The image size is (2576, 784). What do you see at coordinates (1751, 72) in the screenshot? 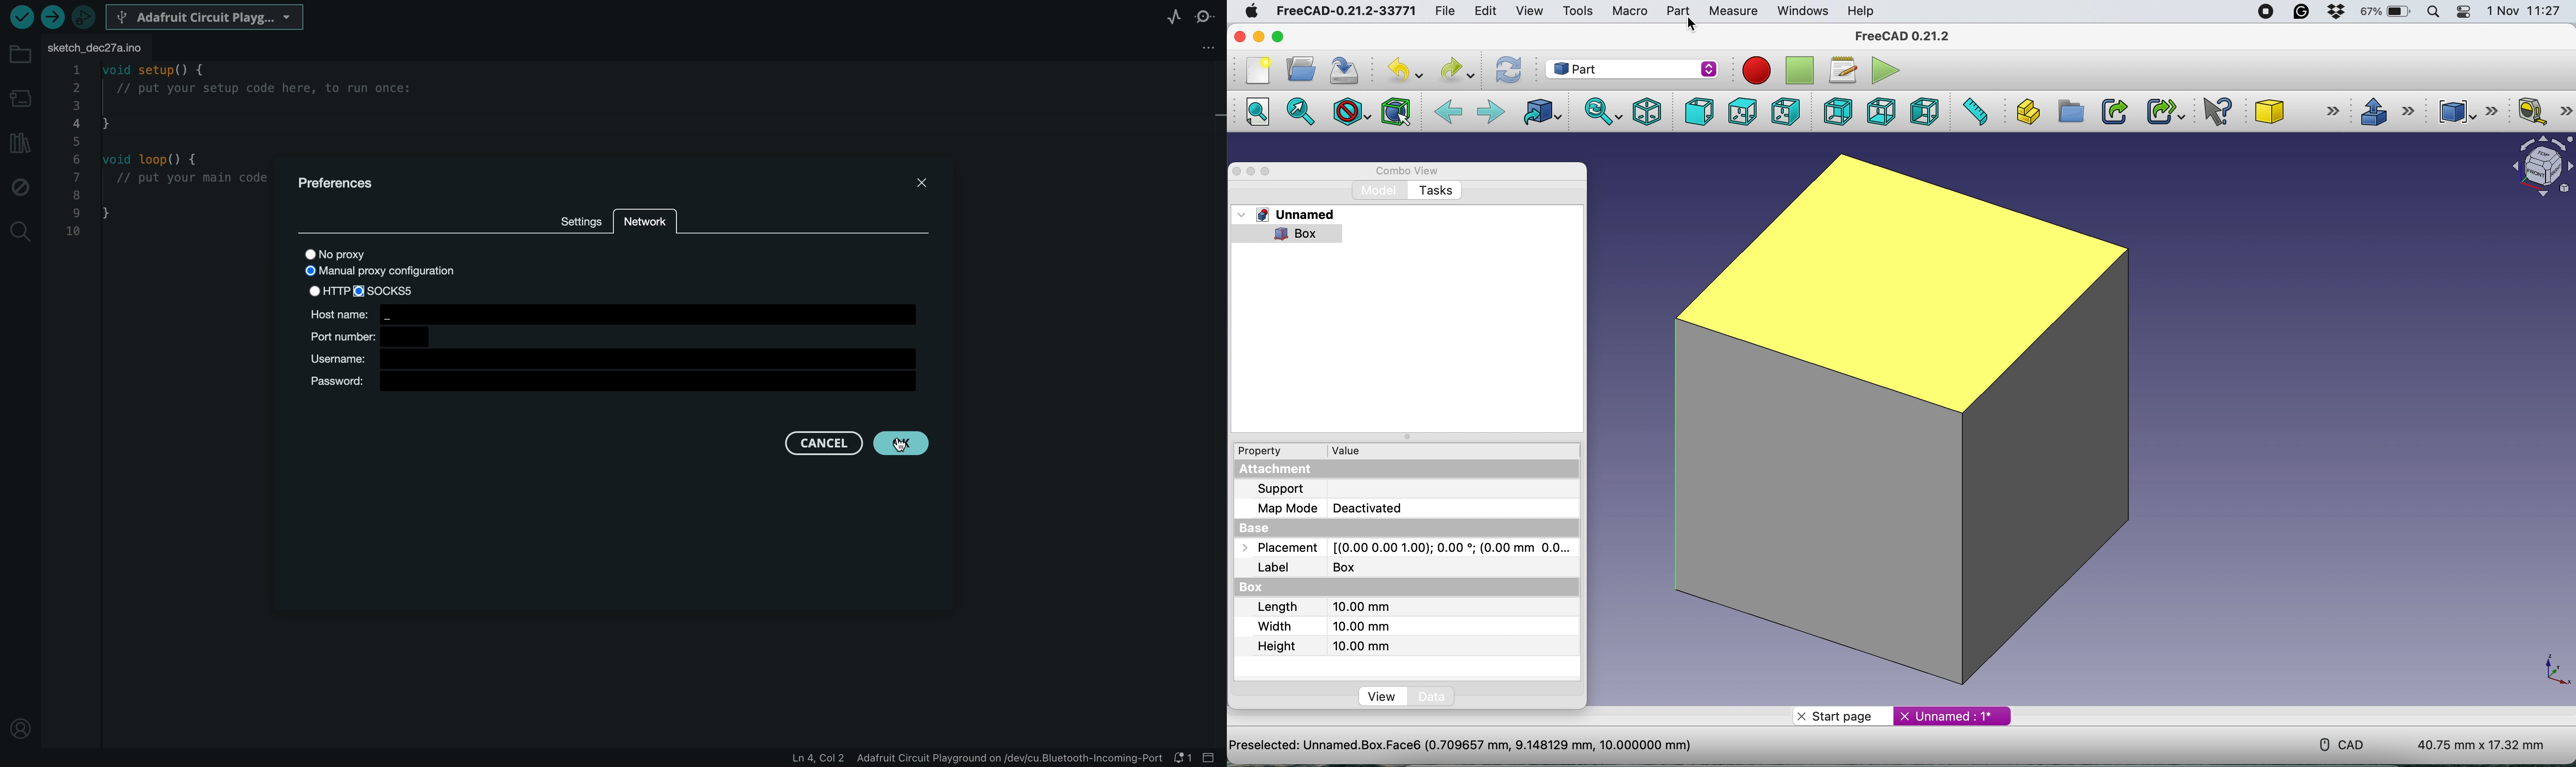
I see `record macros` at bounding box center [1751, 72].